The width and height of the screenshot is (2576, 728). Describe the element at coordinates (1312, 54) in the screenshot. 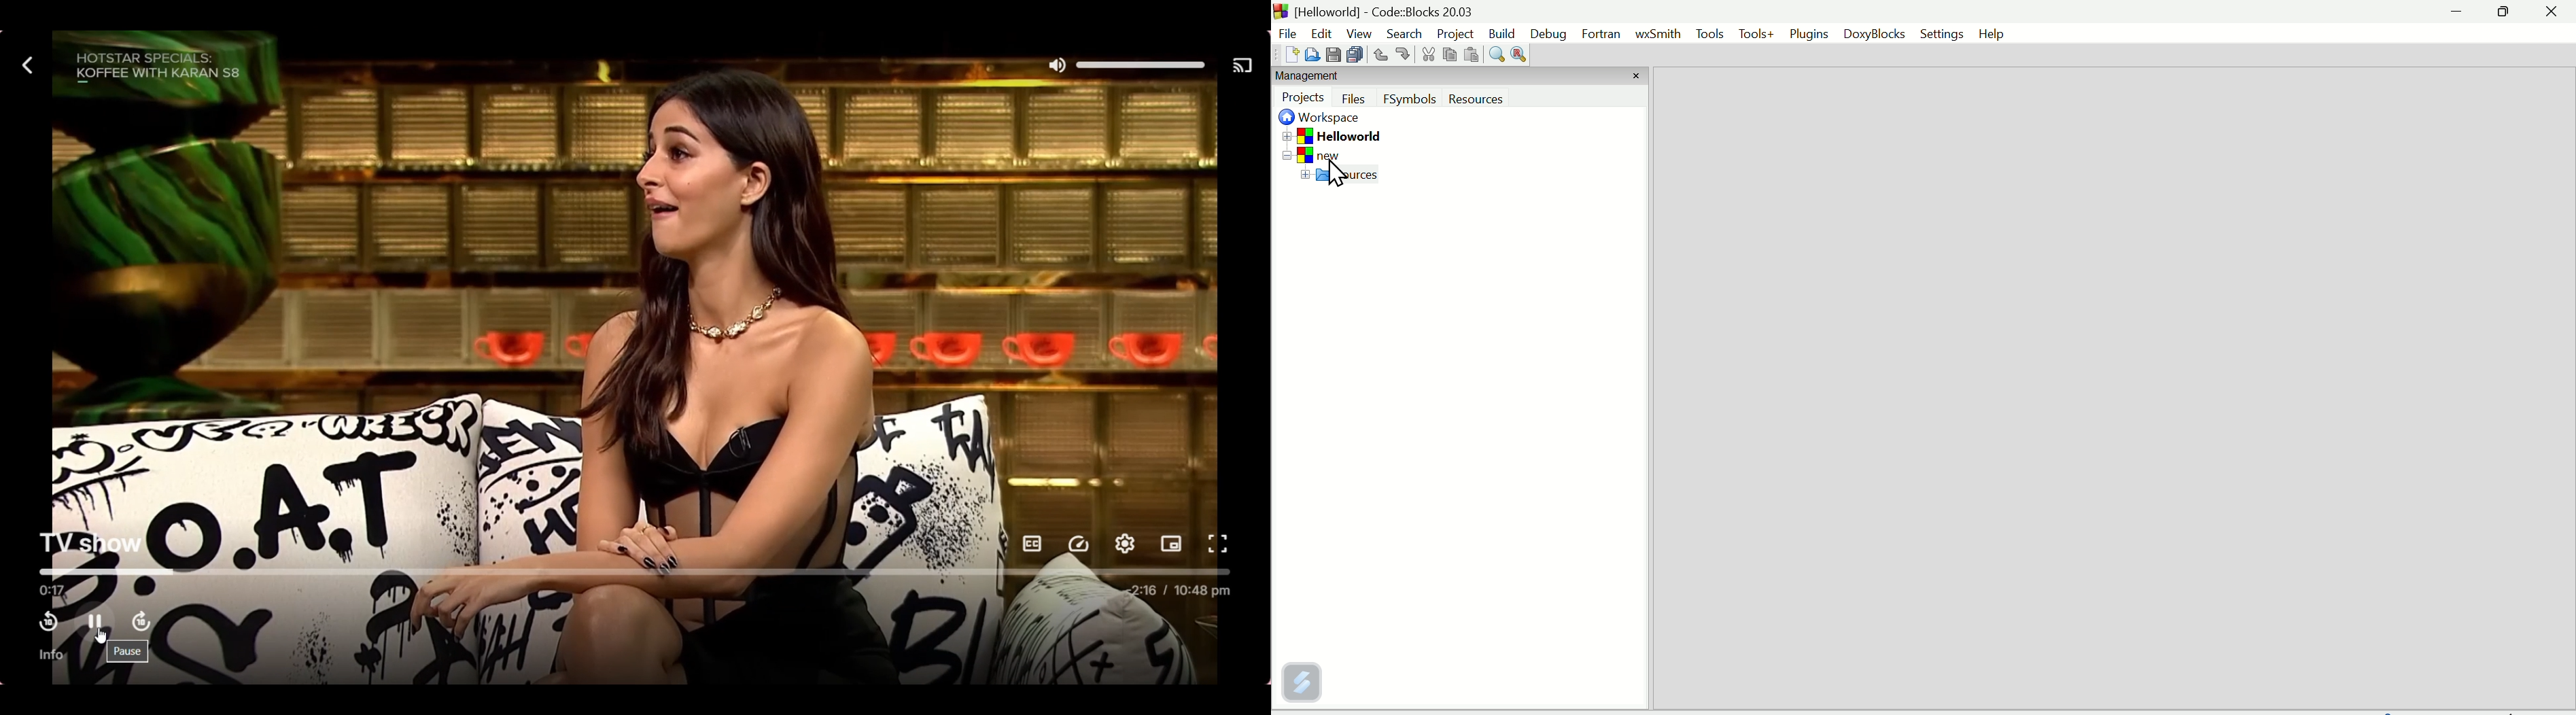

I see `Open` at that location.